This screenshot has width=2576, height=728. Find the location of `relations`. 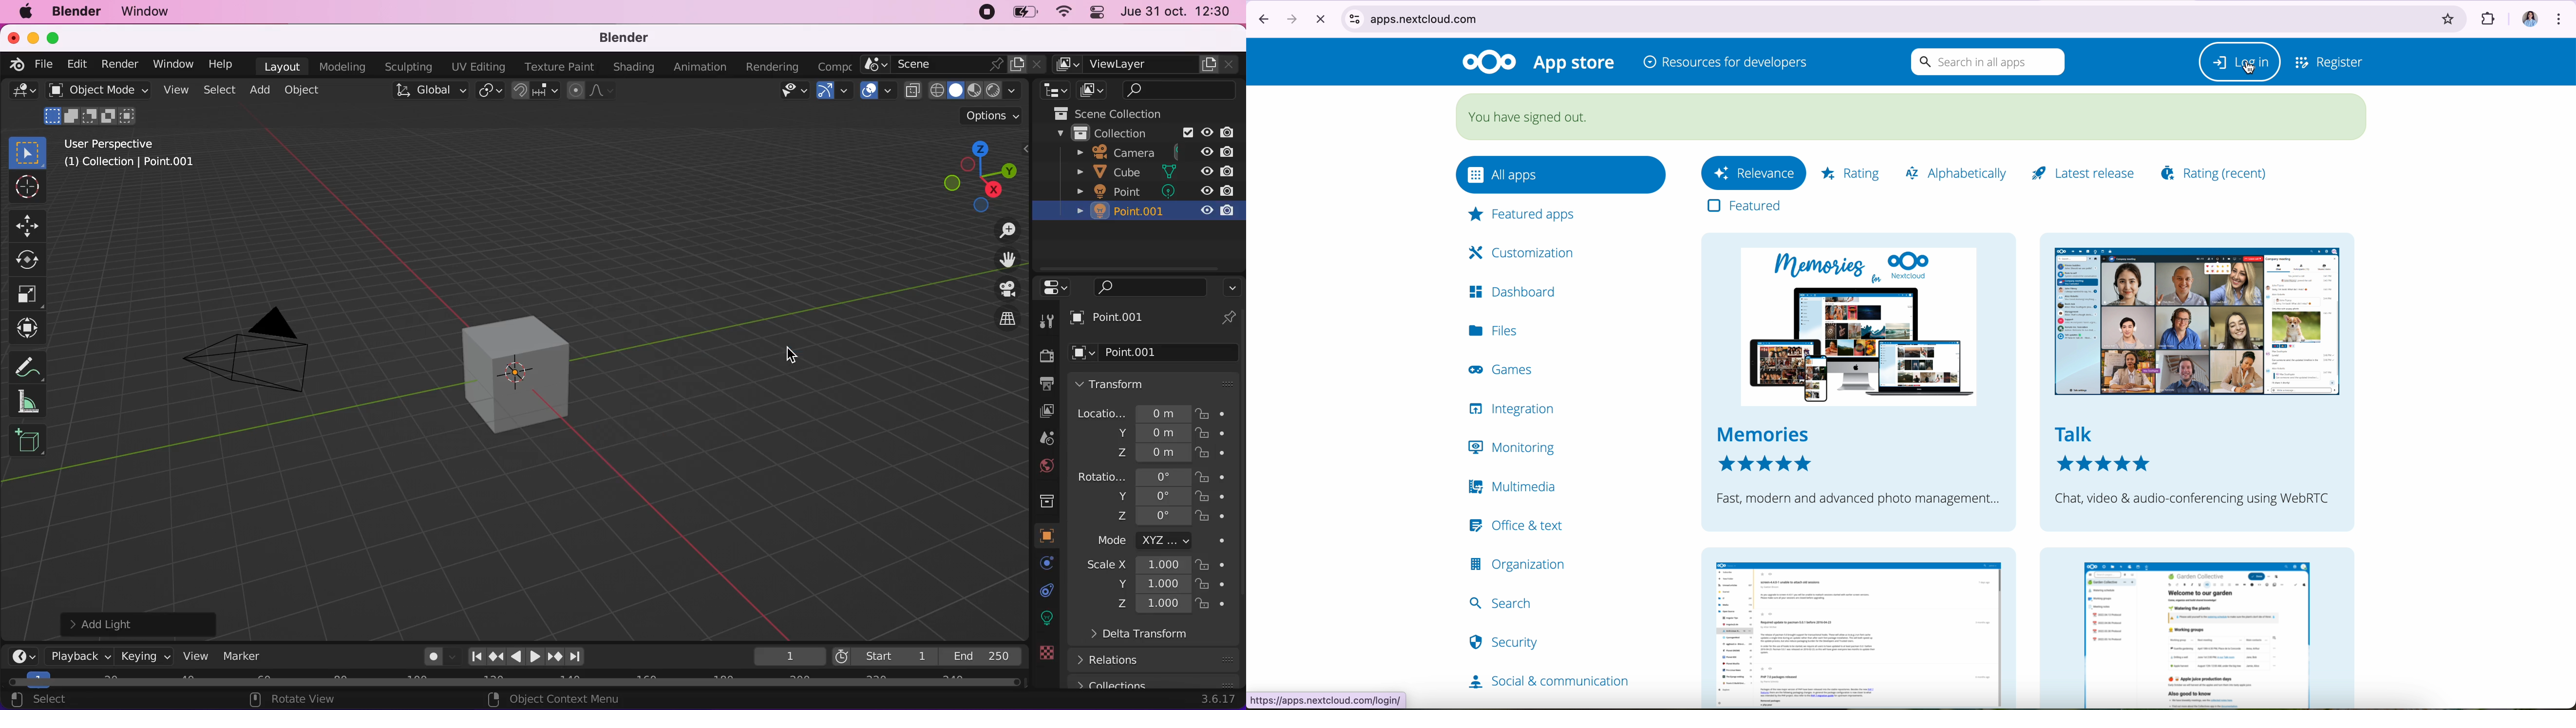

relations is located at coordinates (1158, 658).